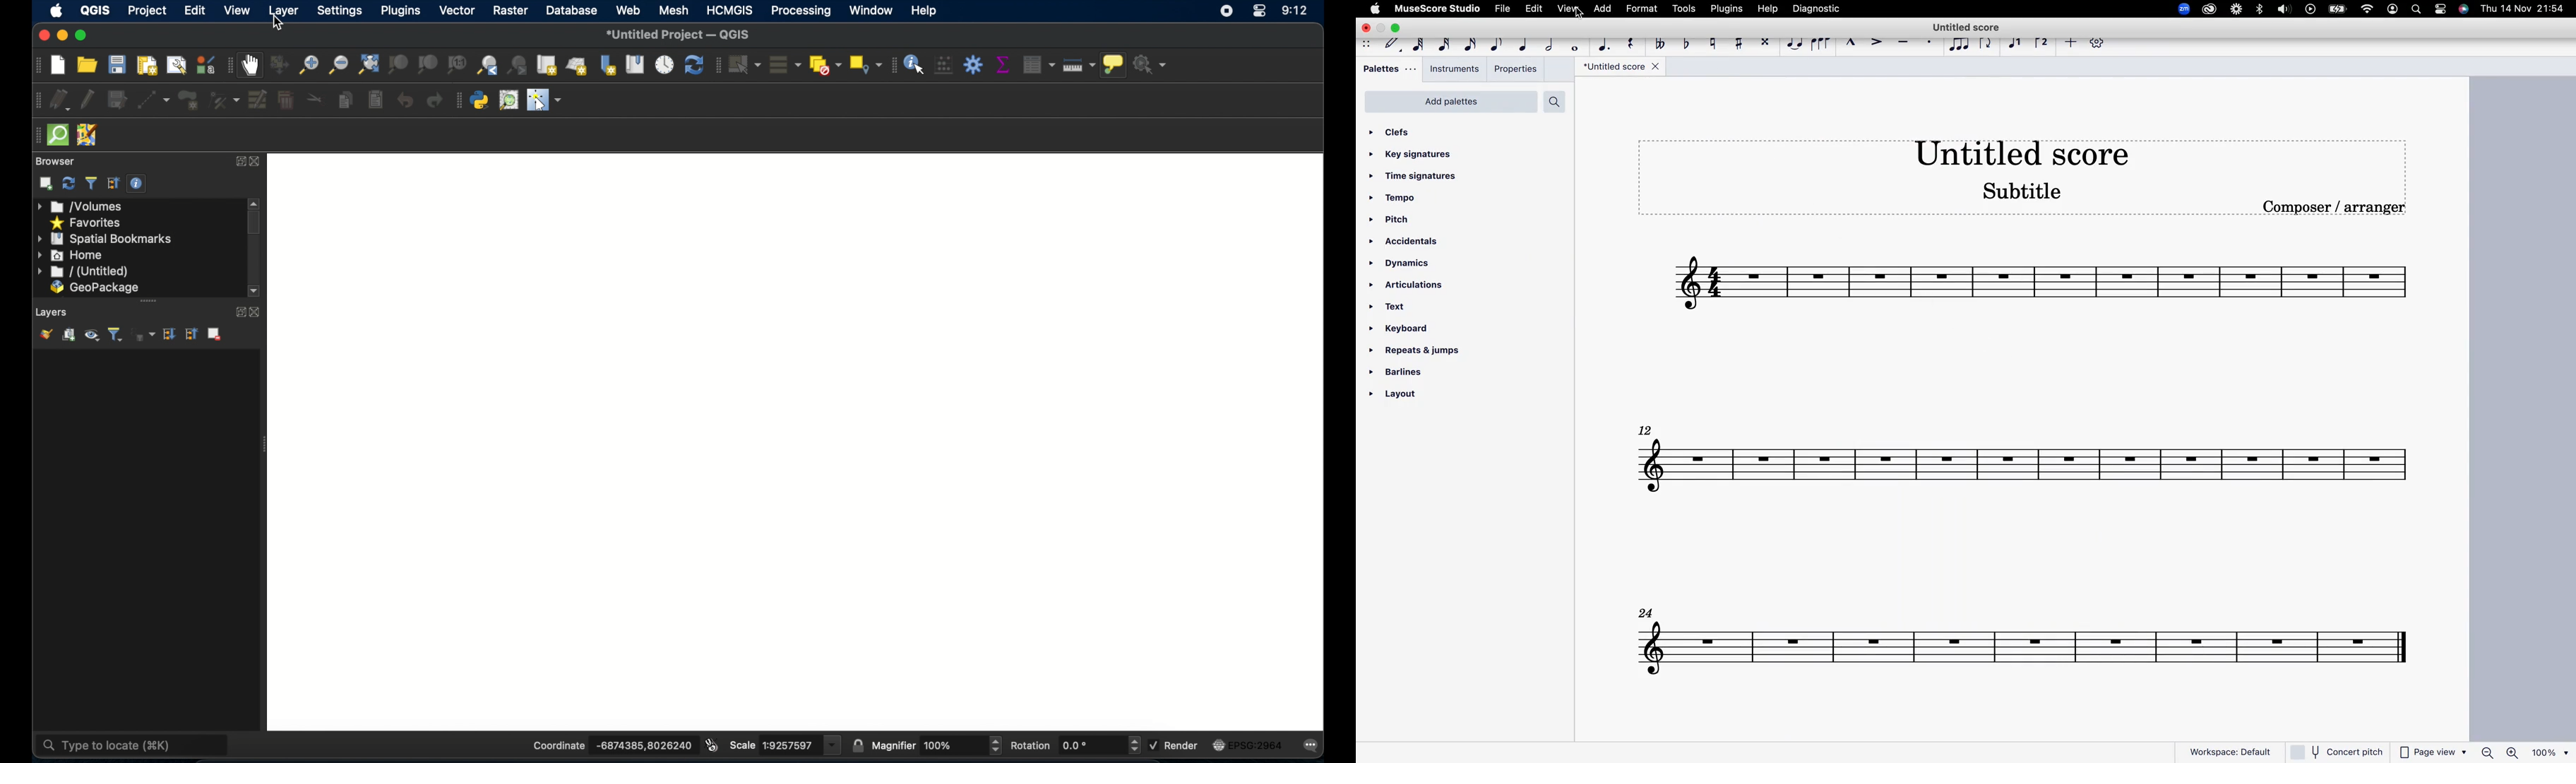 Image resolution: width=2576 pixels, height=784 pixels. I want to click on blank project, so click(800, 441).